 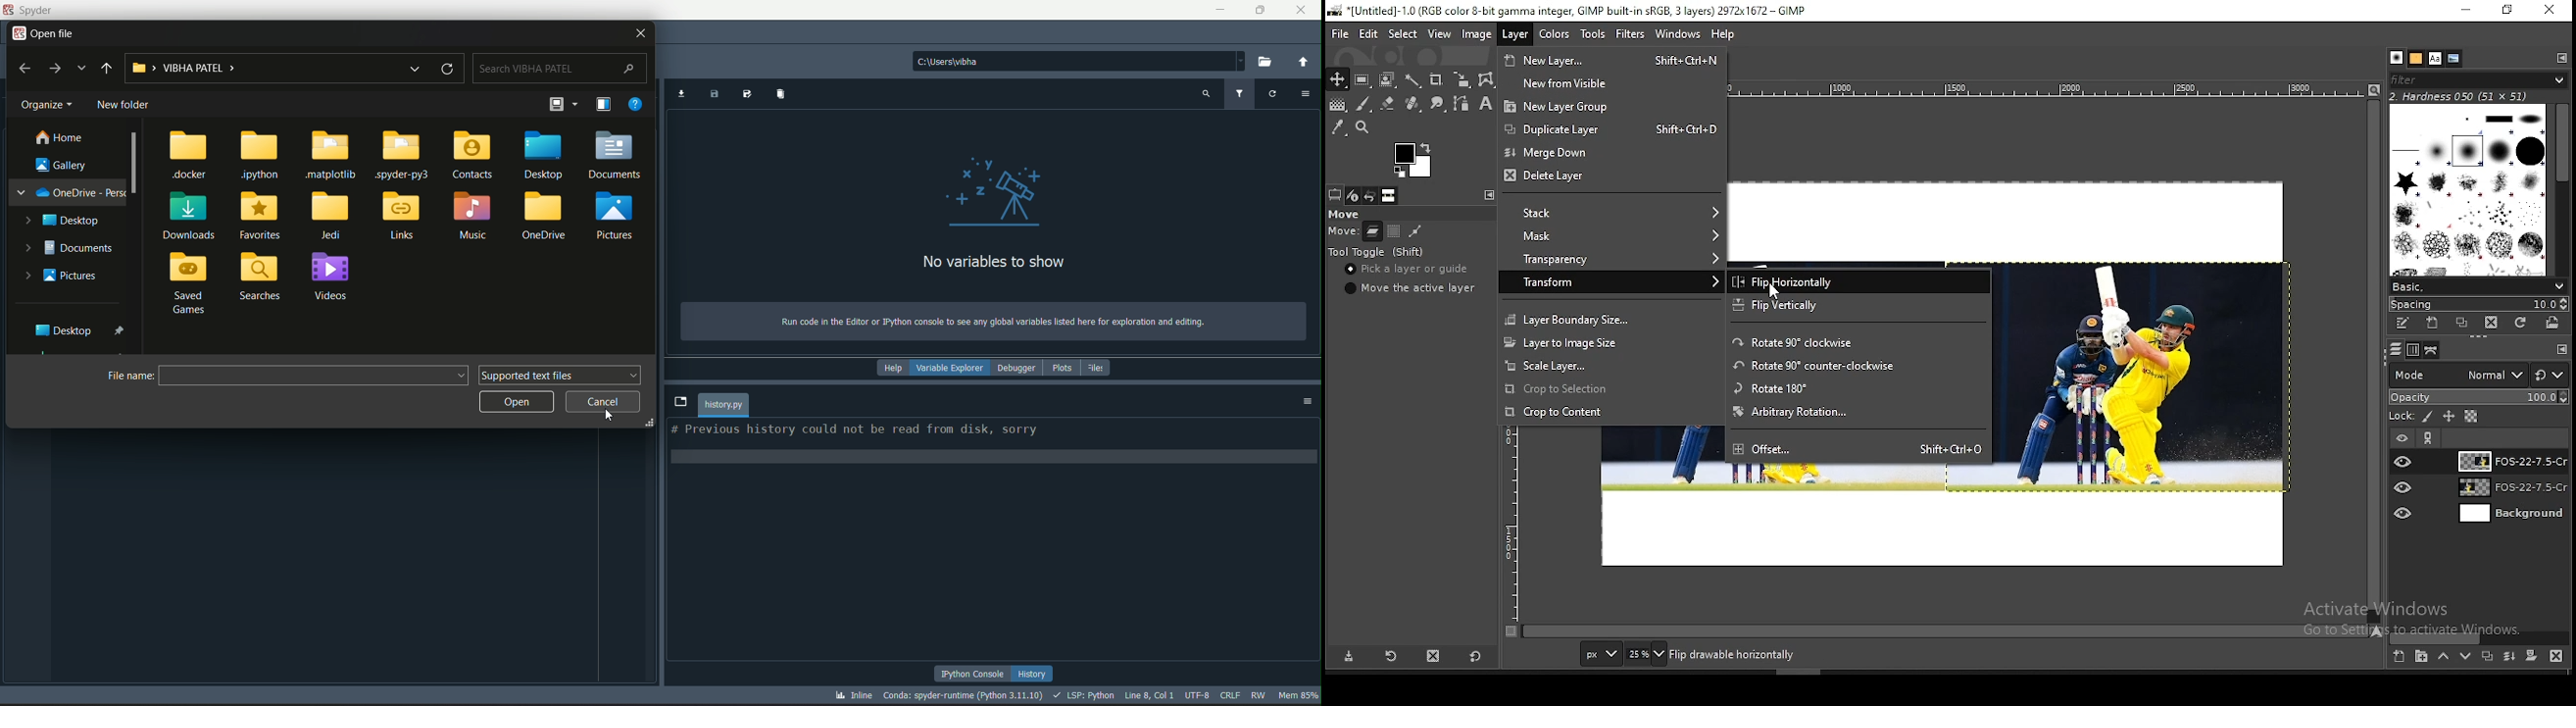 What do you see at coordinates (1080, 60) in the screenshot?
I see `file path` at bounding box center [1080, 60].